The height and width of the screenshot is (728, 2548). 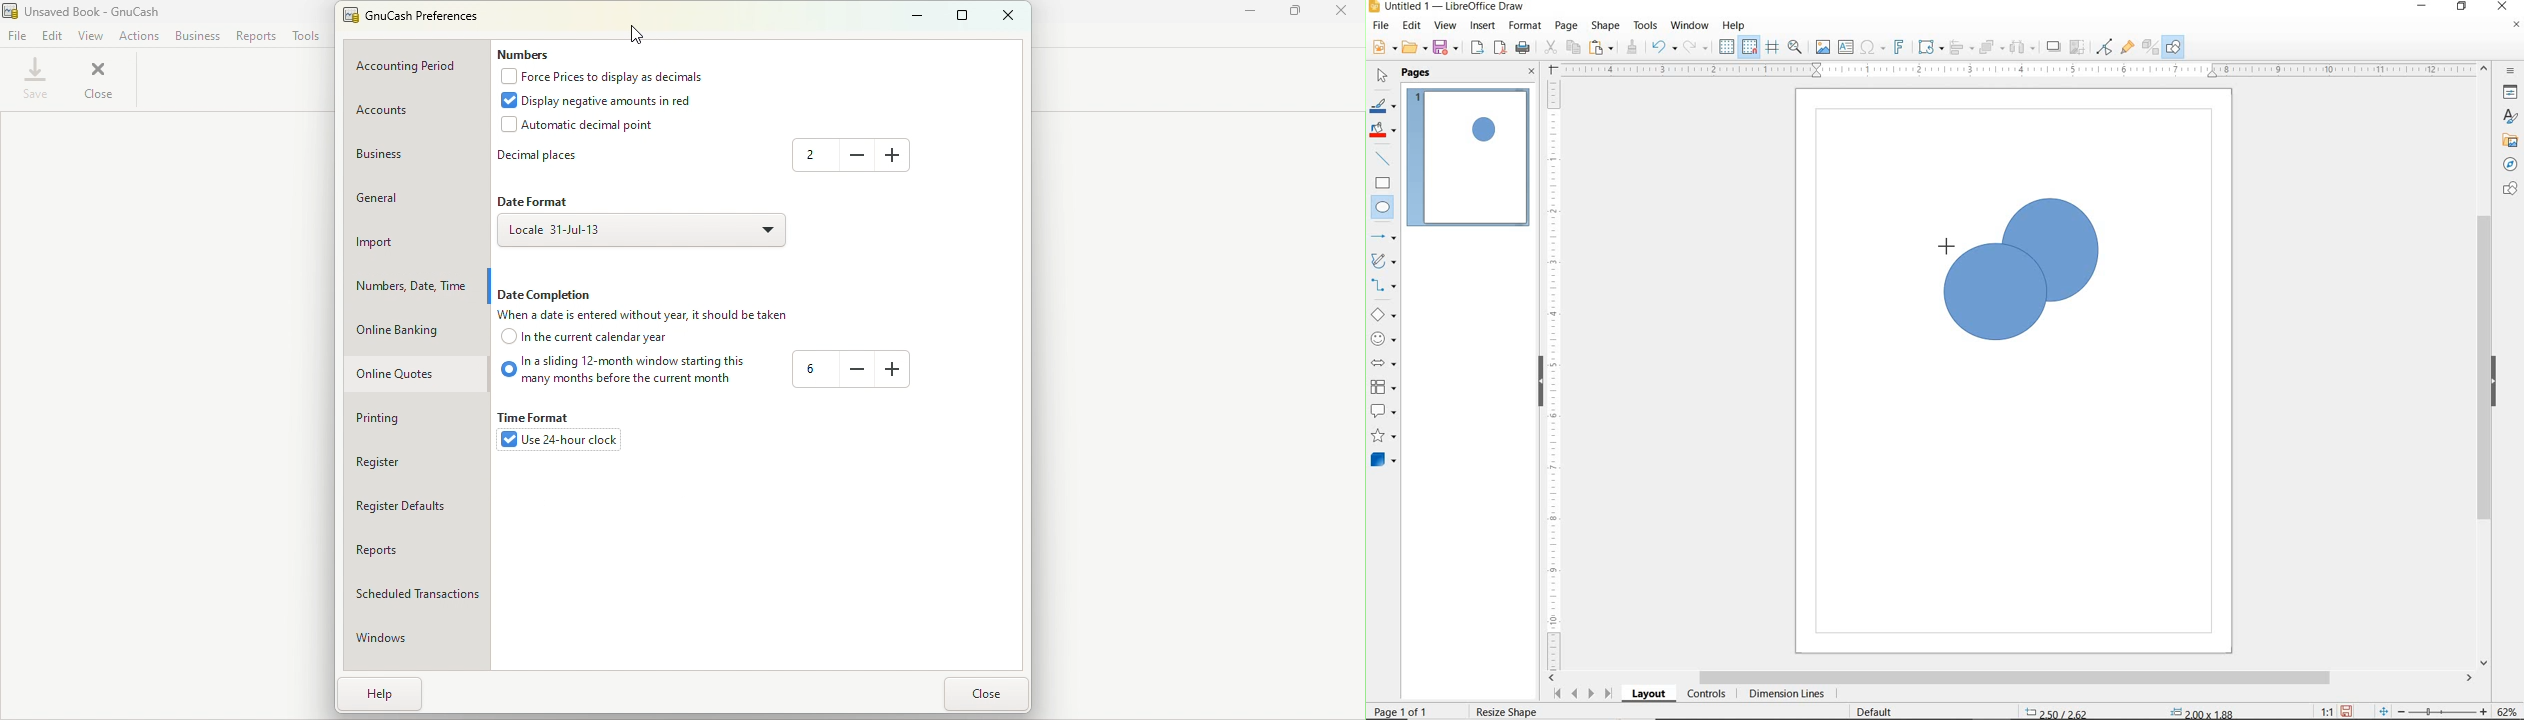 I want to click on CLOSE, so click(x=1532, y=72).